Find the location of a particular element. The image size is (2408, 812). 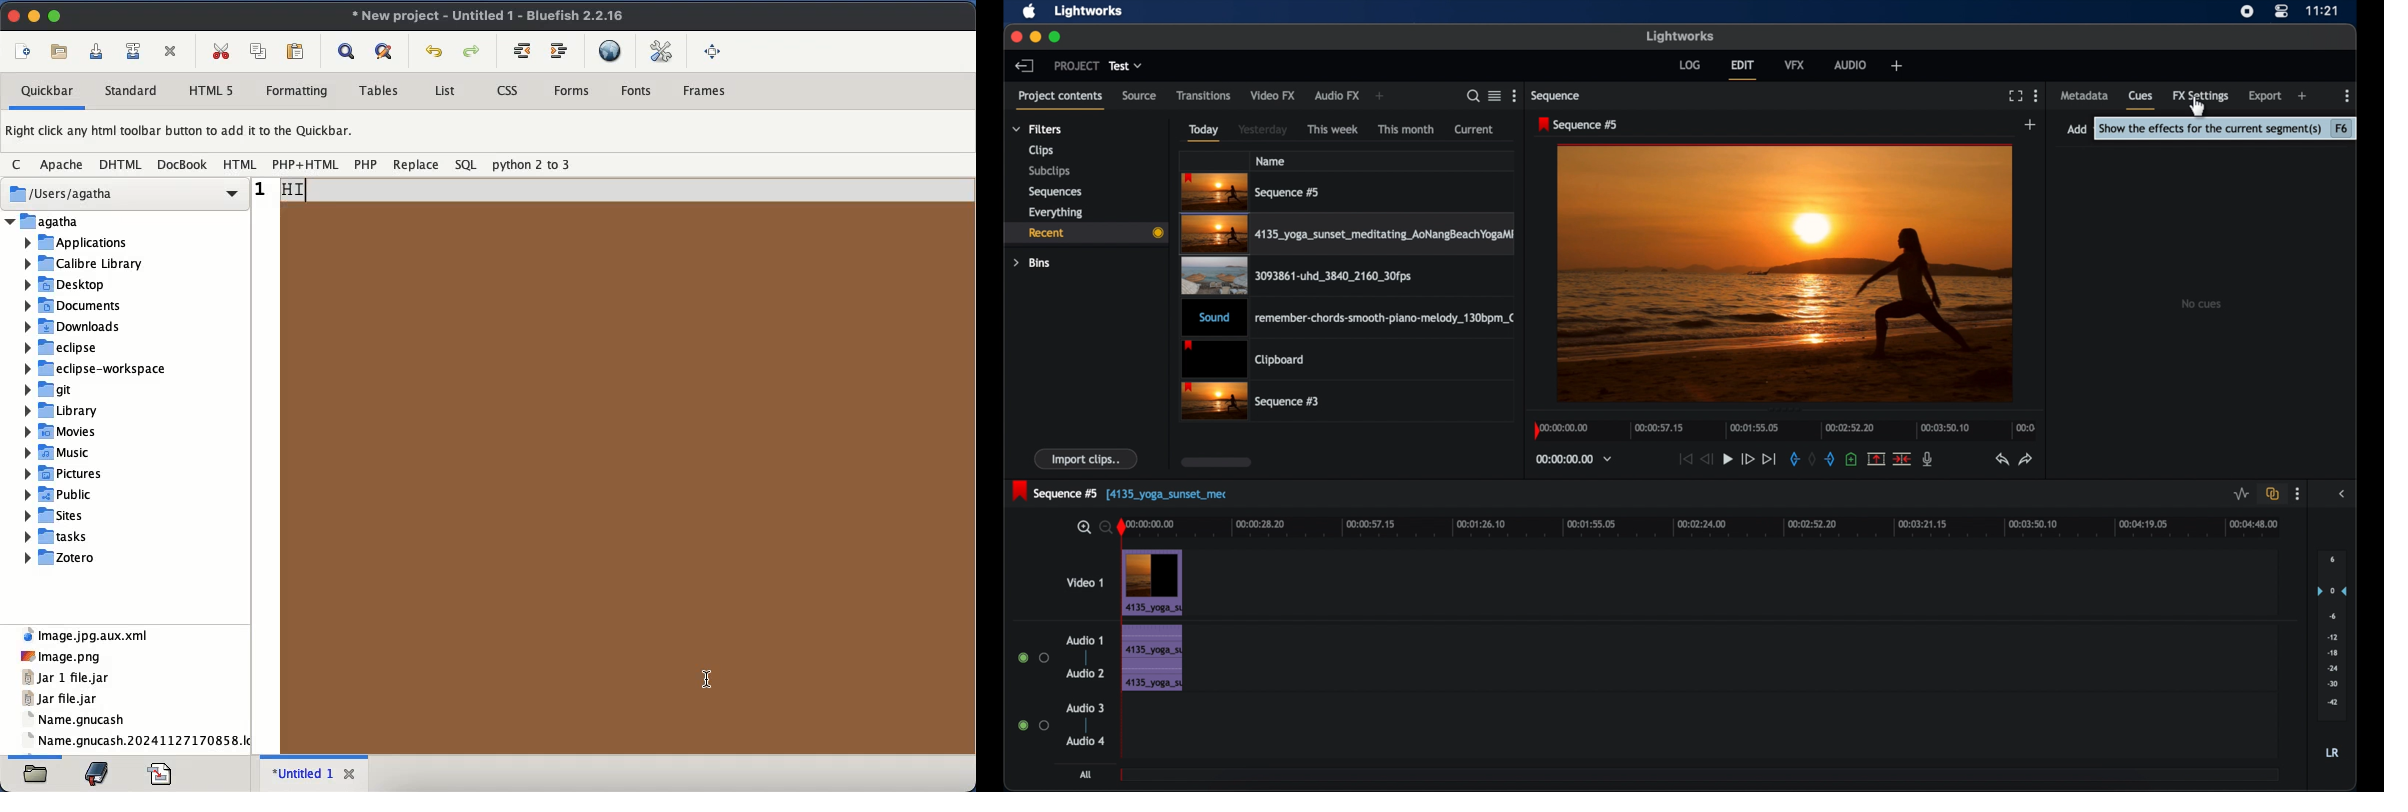

lightworks is located at coordinates (1681, 36).